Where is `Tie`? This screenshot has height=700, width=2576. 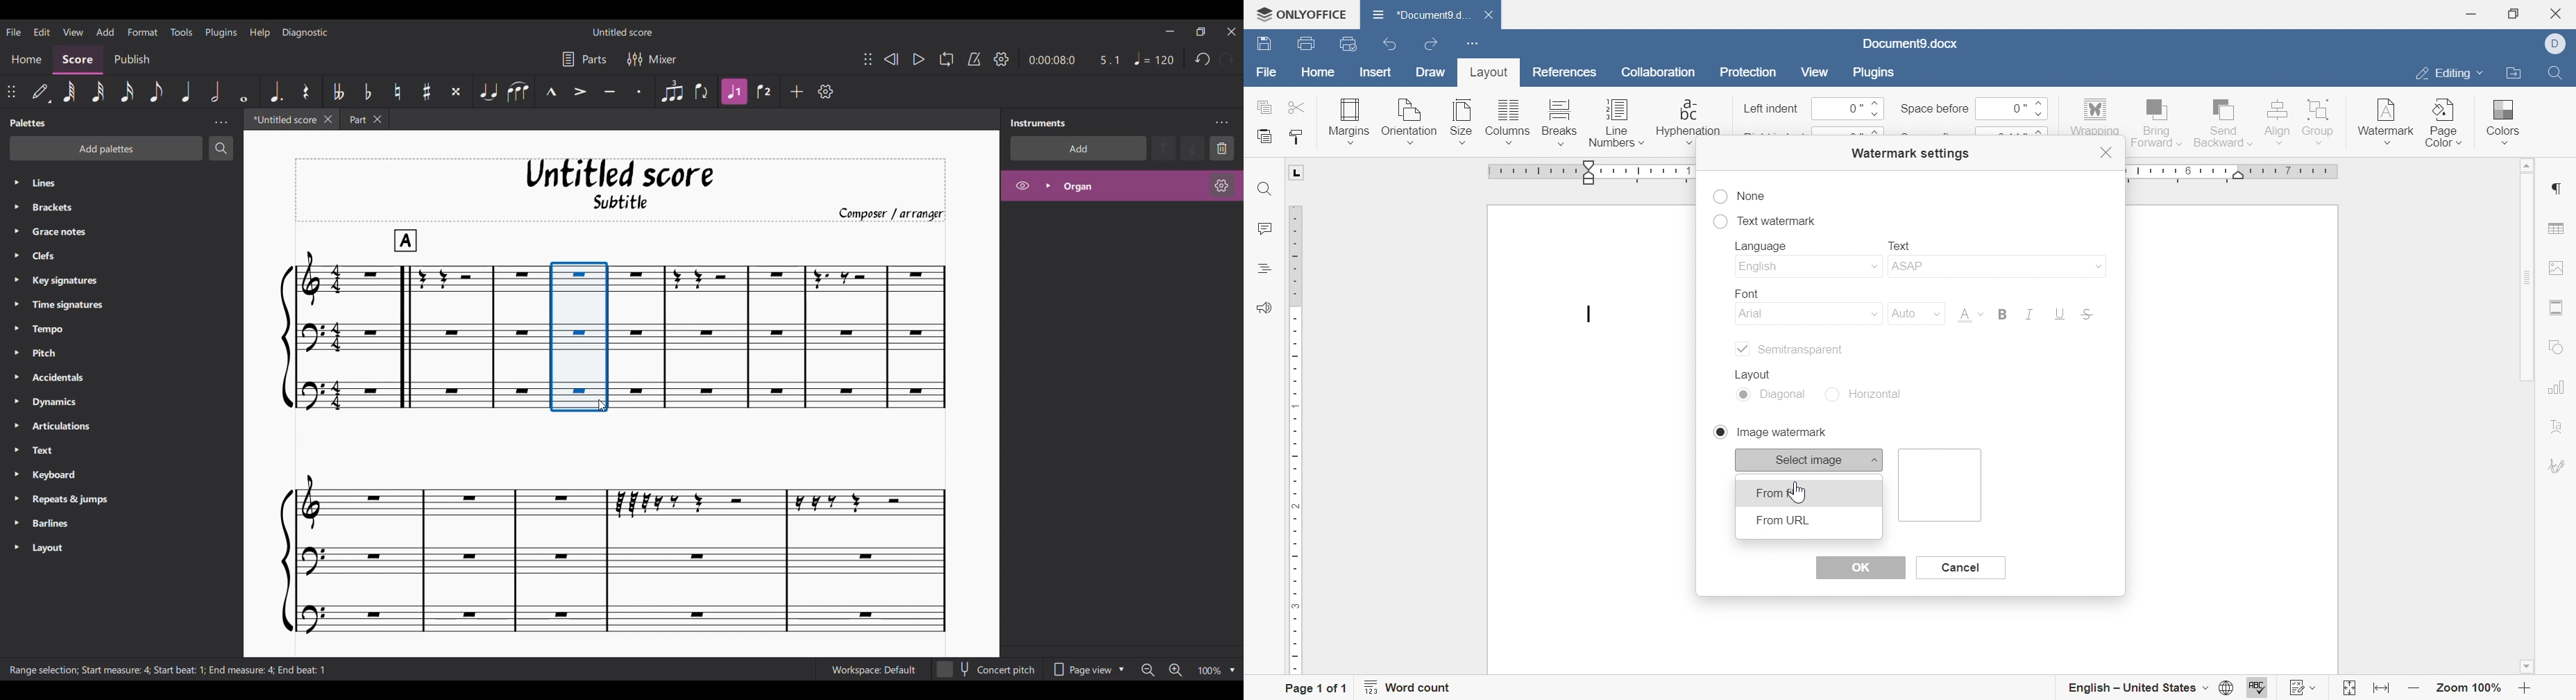 Tie is located at coordinates (488, 92).